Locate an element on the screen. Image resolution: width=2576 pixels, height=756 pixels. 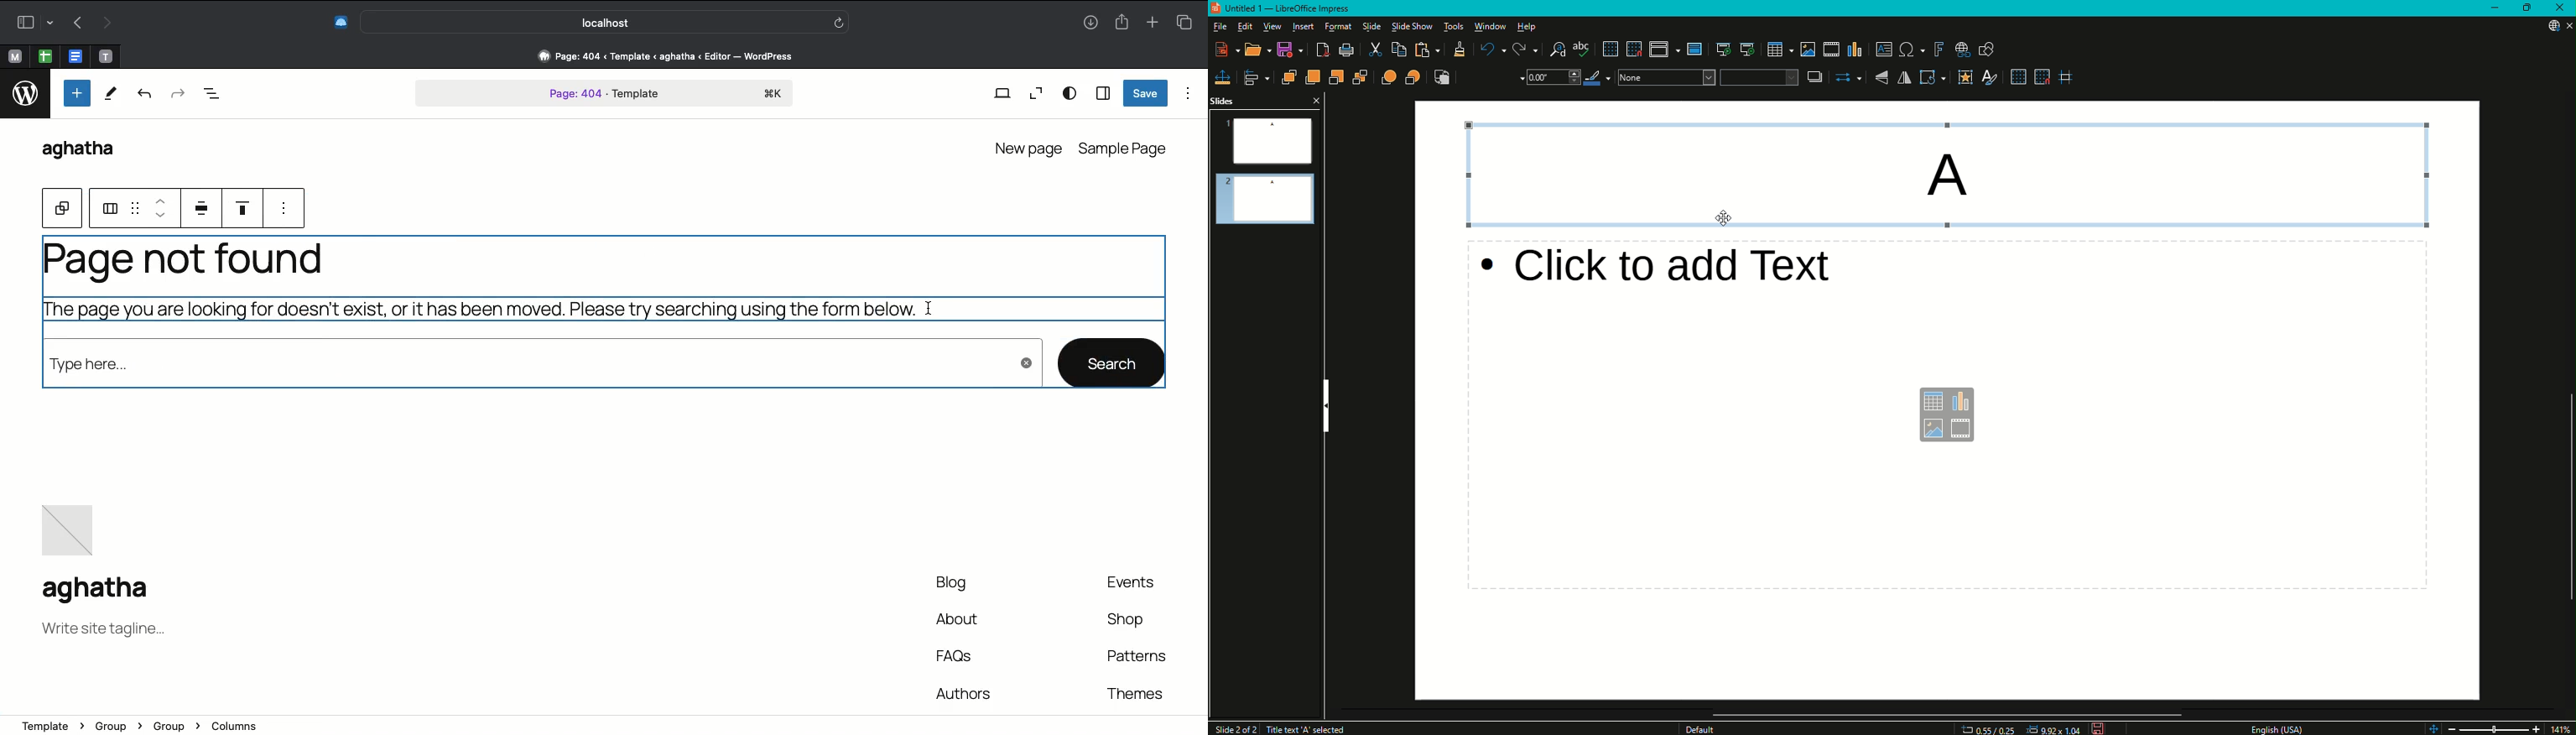
Sidebar is located at coordinates (32, 22).